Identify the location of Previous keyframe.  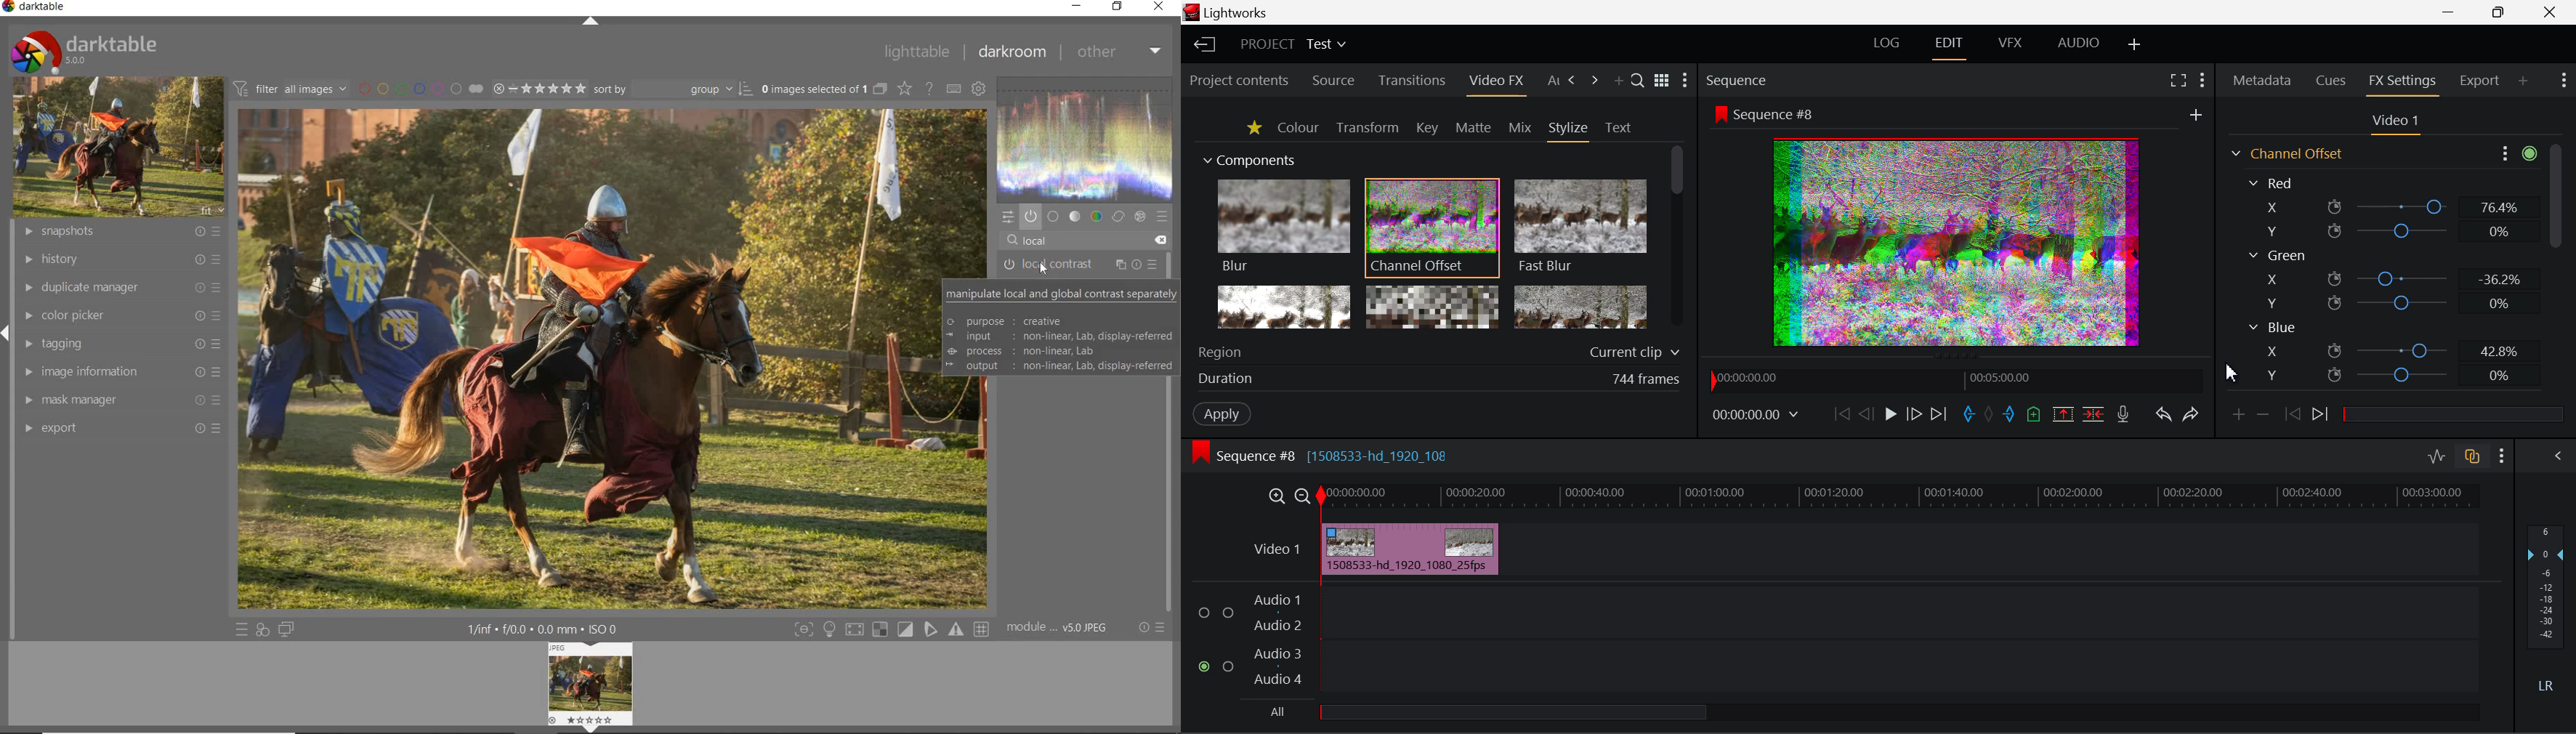
(2293, 415).